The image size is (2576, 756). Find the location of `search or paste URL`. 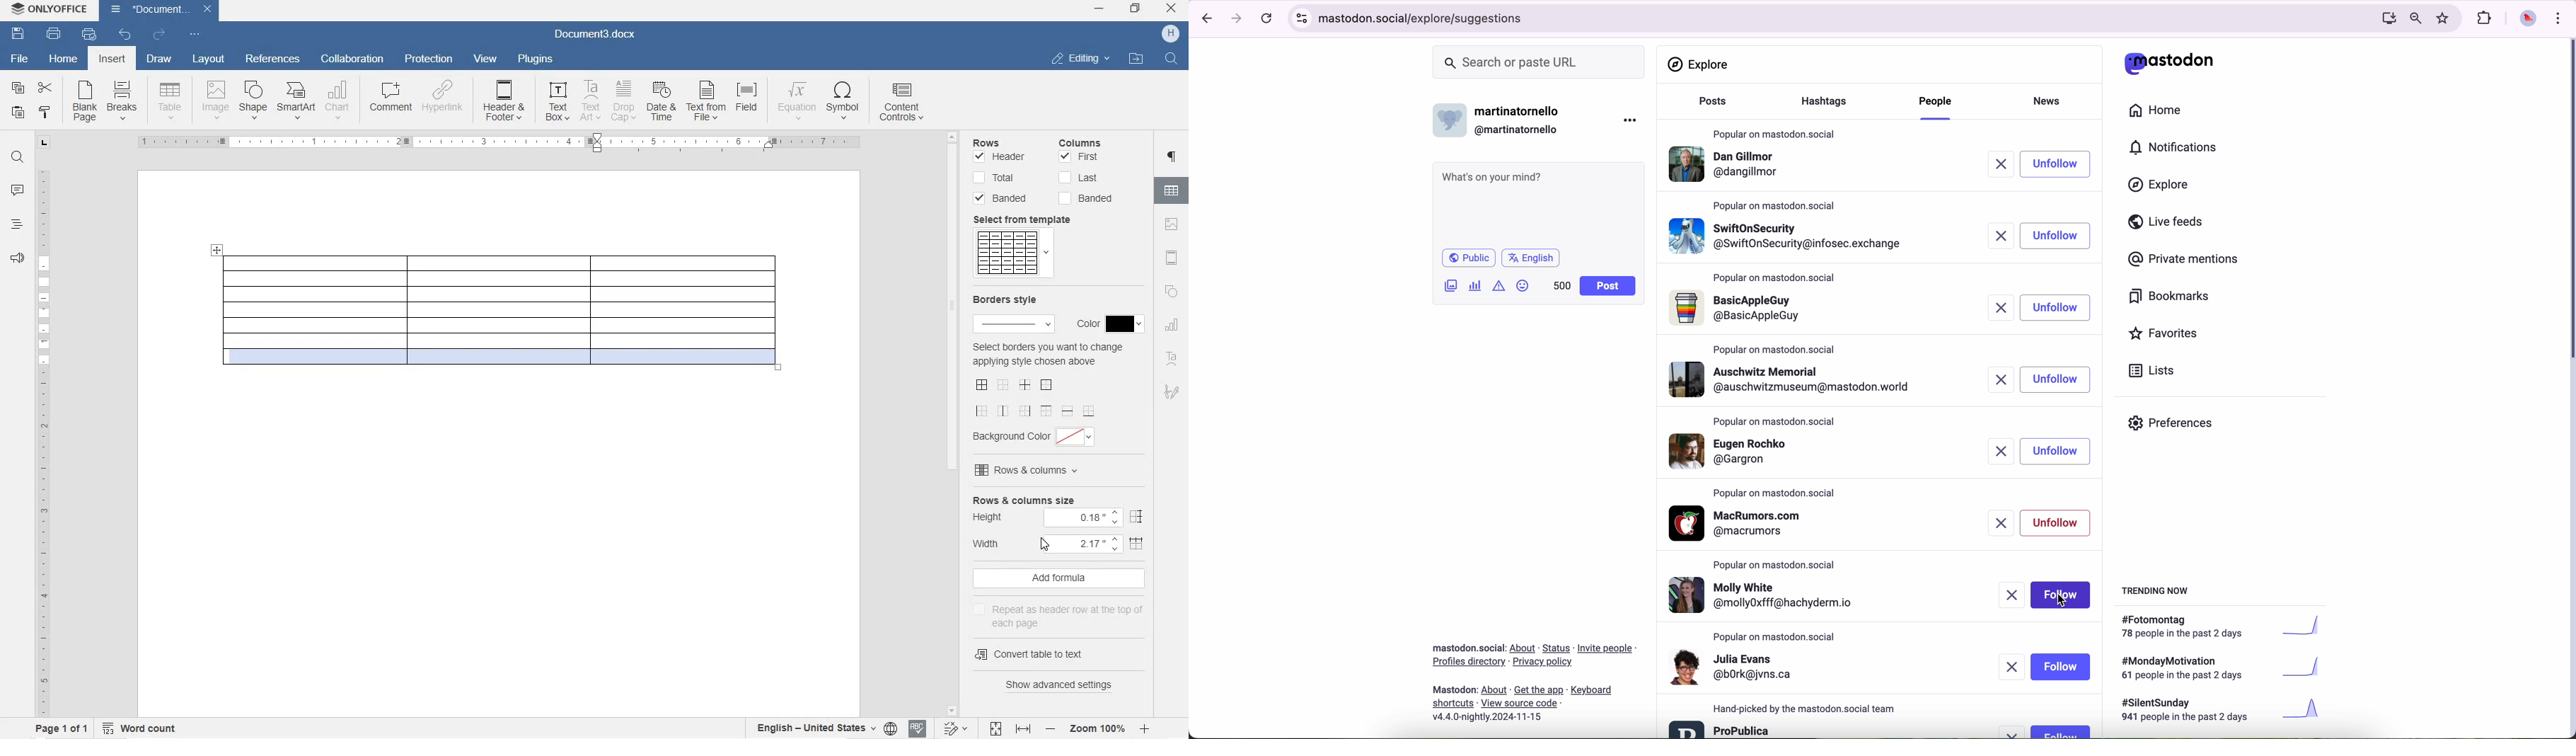

search or paste URL is located at coordinates (1539, 62).